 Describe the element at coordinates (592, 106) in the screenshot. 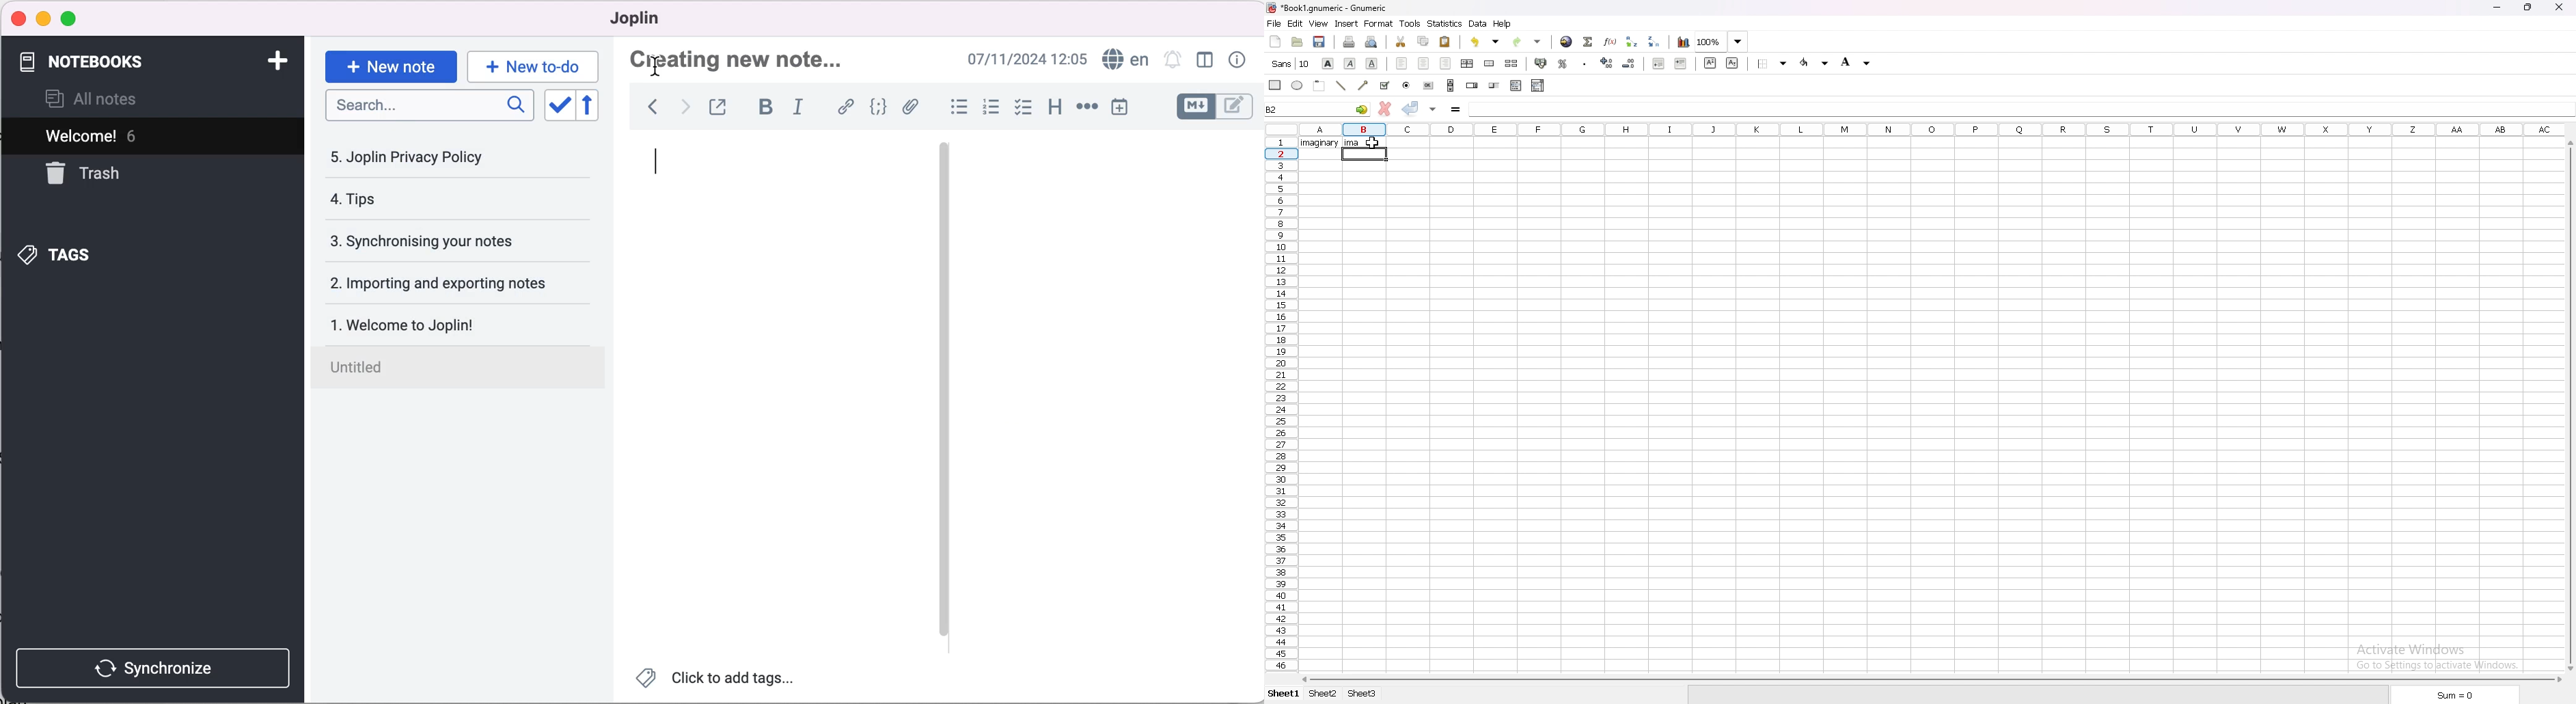

I see `reverse sort order` at that location.